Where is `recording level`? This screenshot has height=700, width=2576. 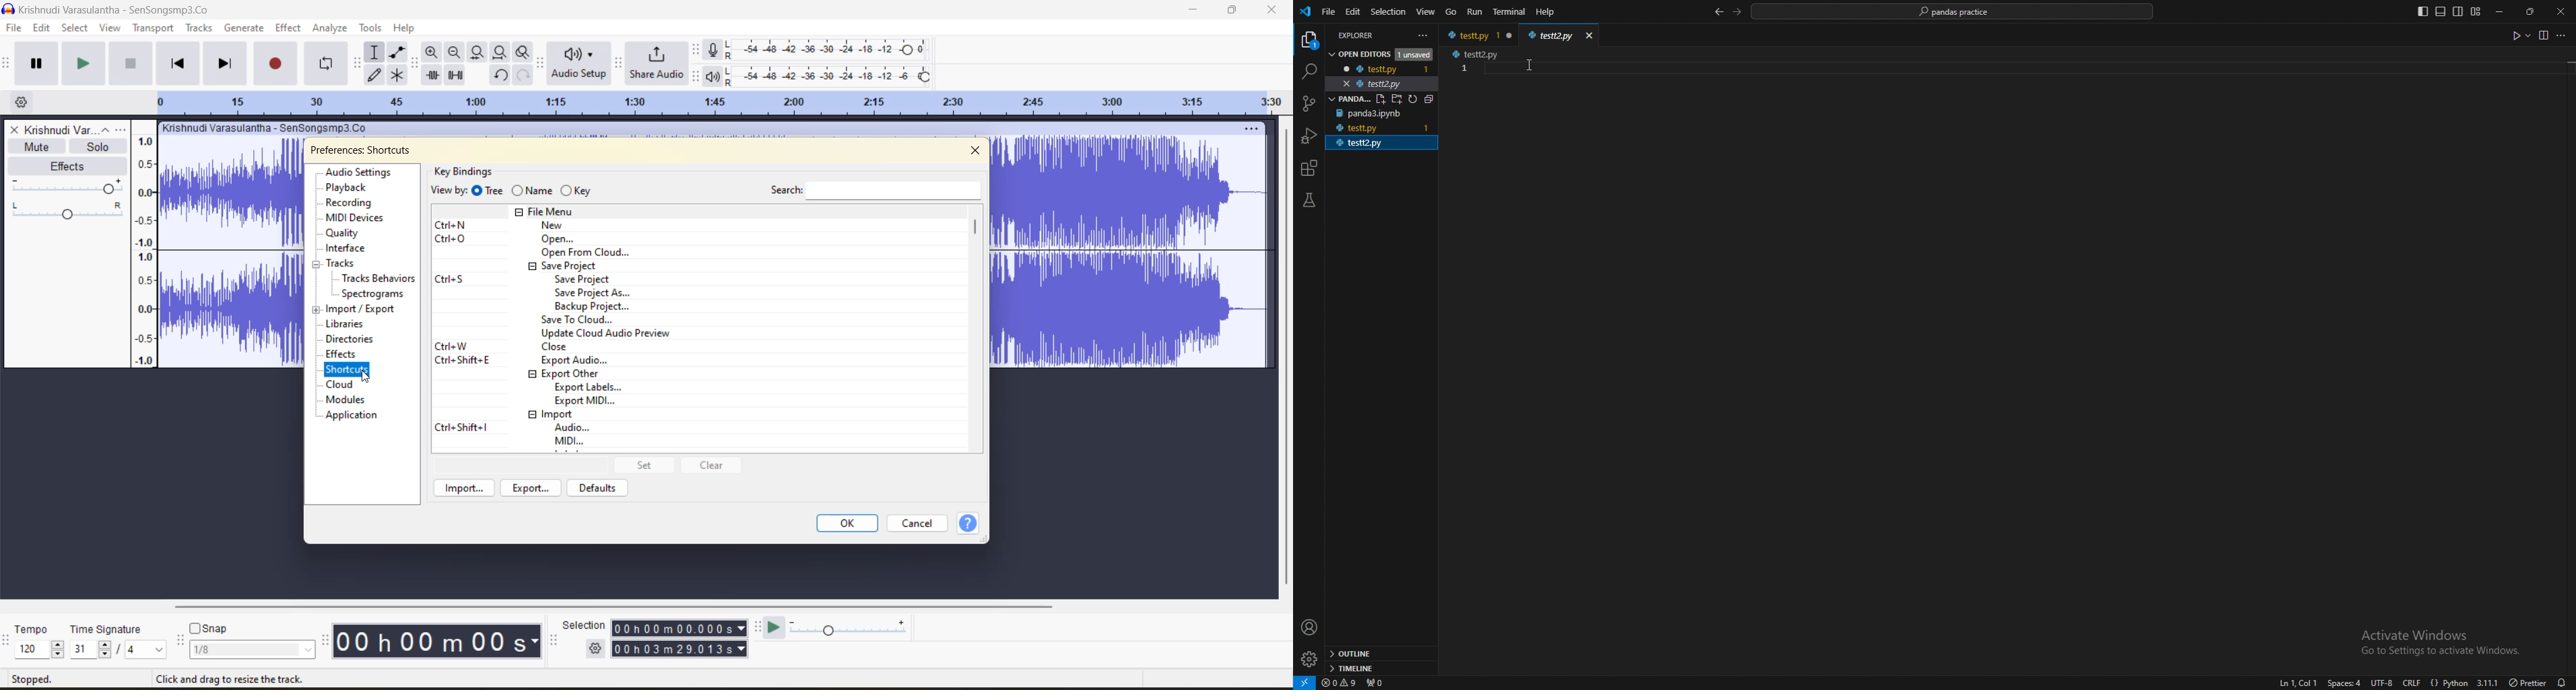 recording level is located at coordinates (828, 50).